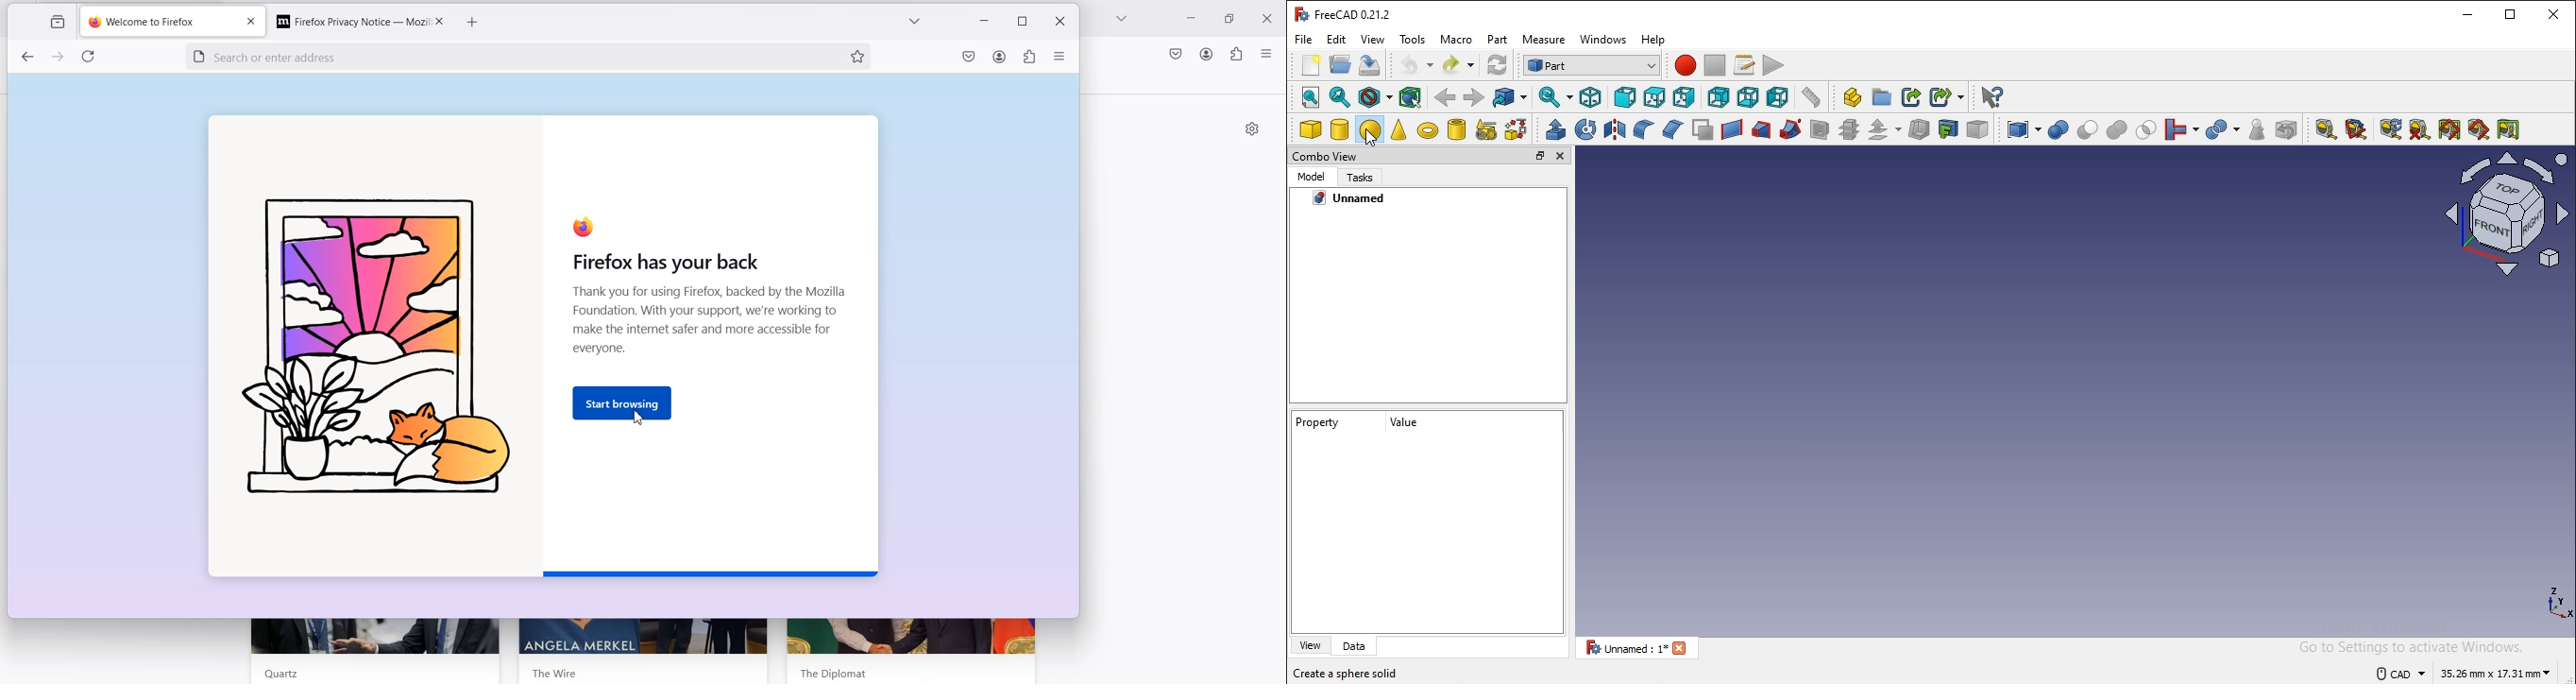  Describe the element at coordinates (1810, 96) in the screenshot. I see `measure distance` at that location.